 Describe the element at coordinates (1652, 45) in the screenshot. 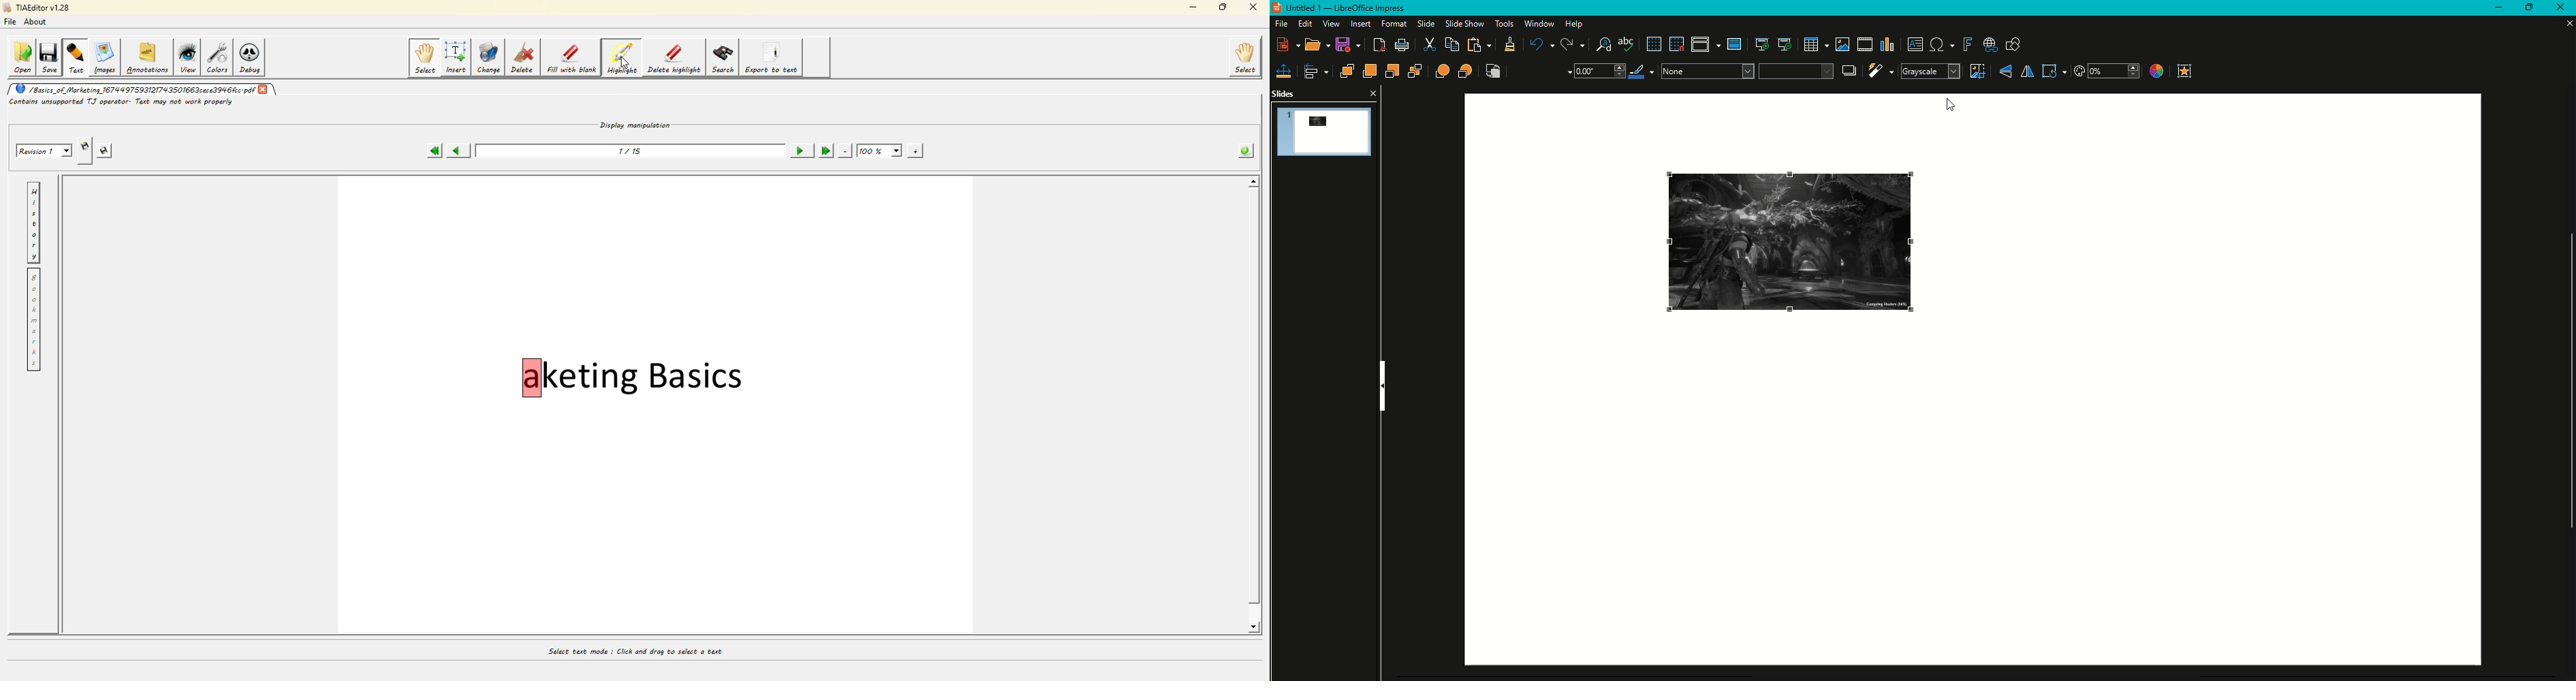

I see `Display Grid` at that location.